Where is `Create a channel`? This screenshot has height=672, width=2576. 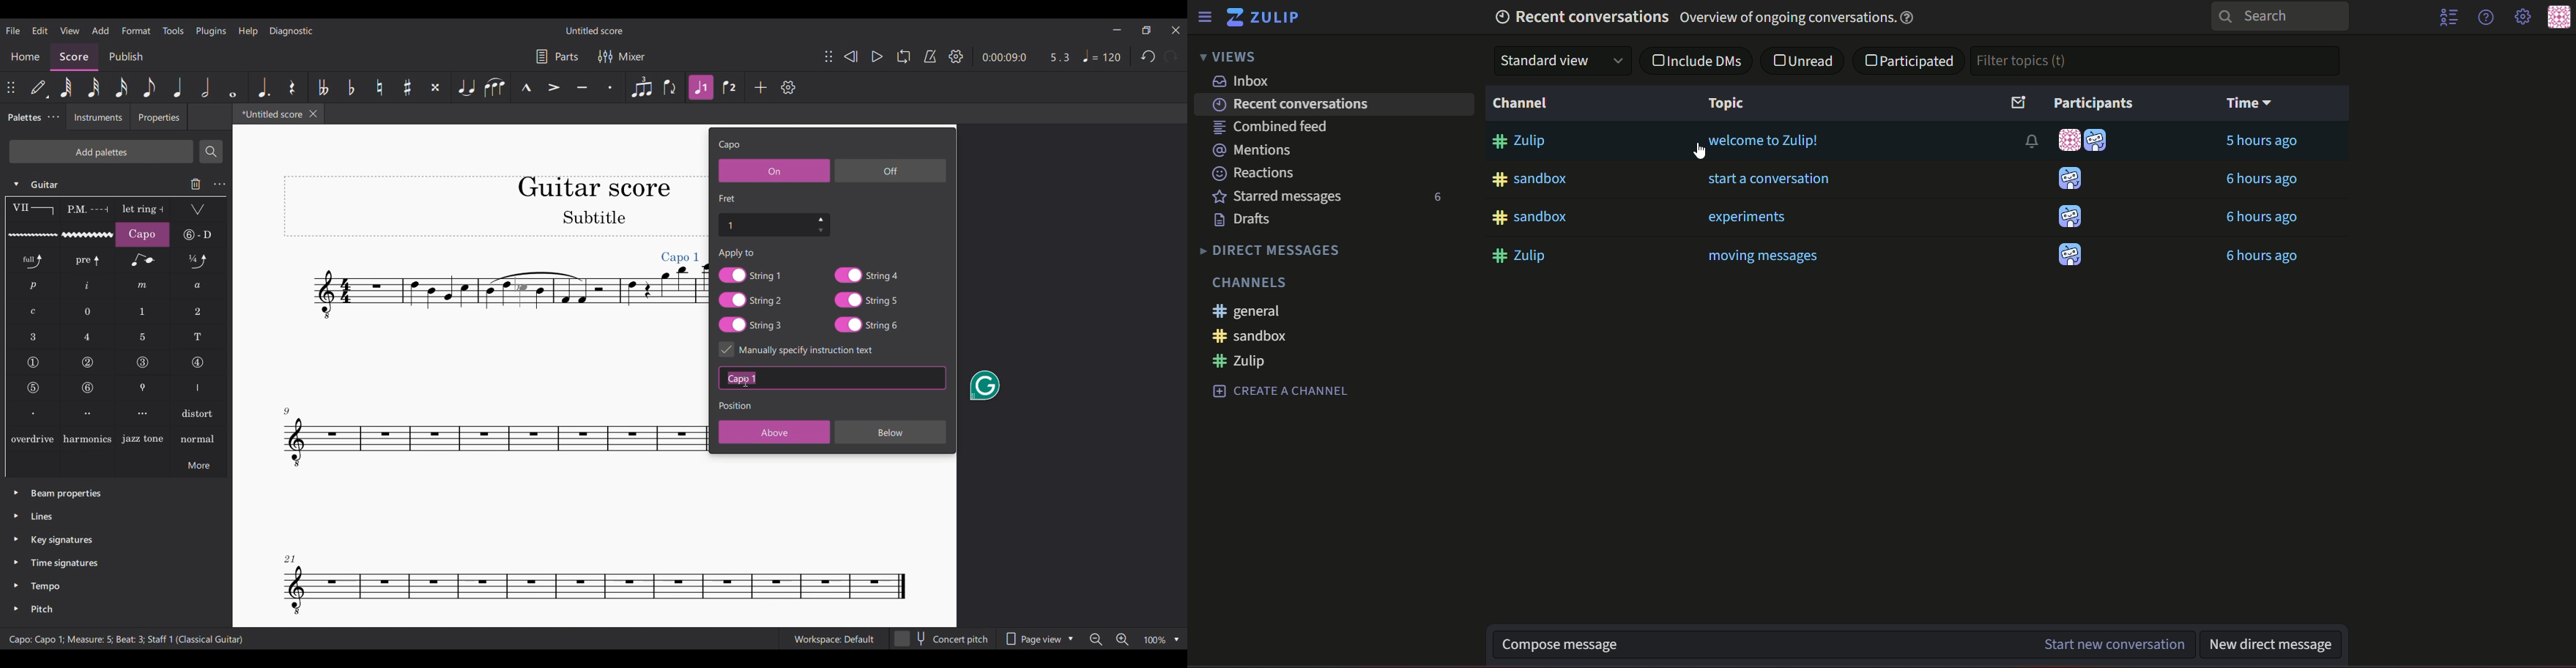 Create a channel is located at coordinates (1281, 392).